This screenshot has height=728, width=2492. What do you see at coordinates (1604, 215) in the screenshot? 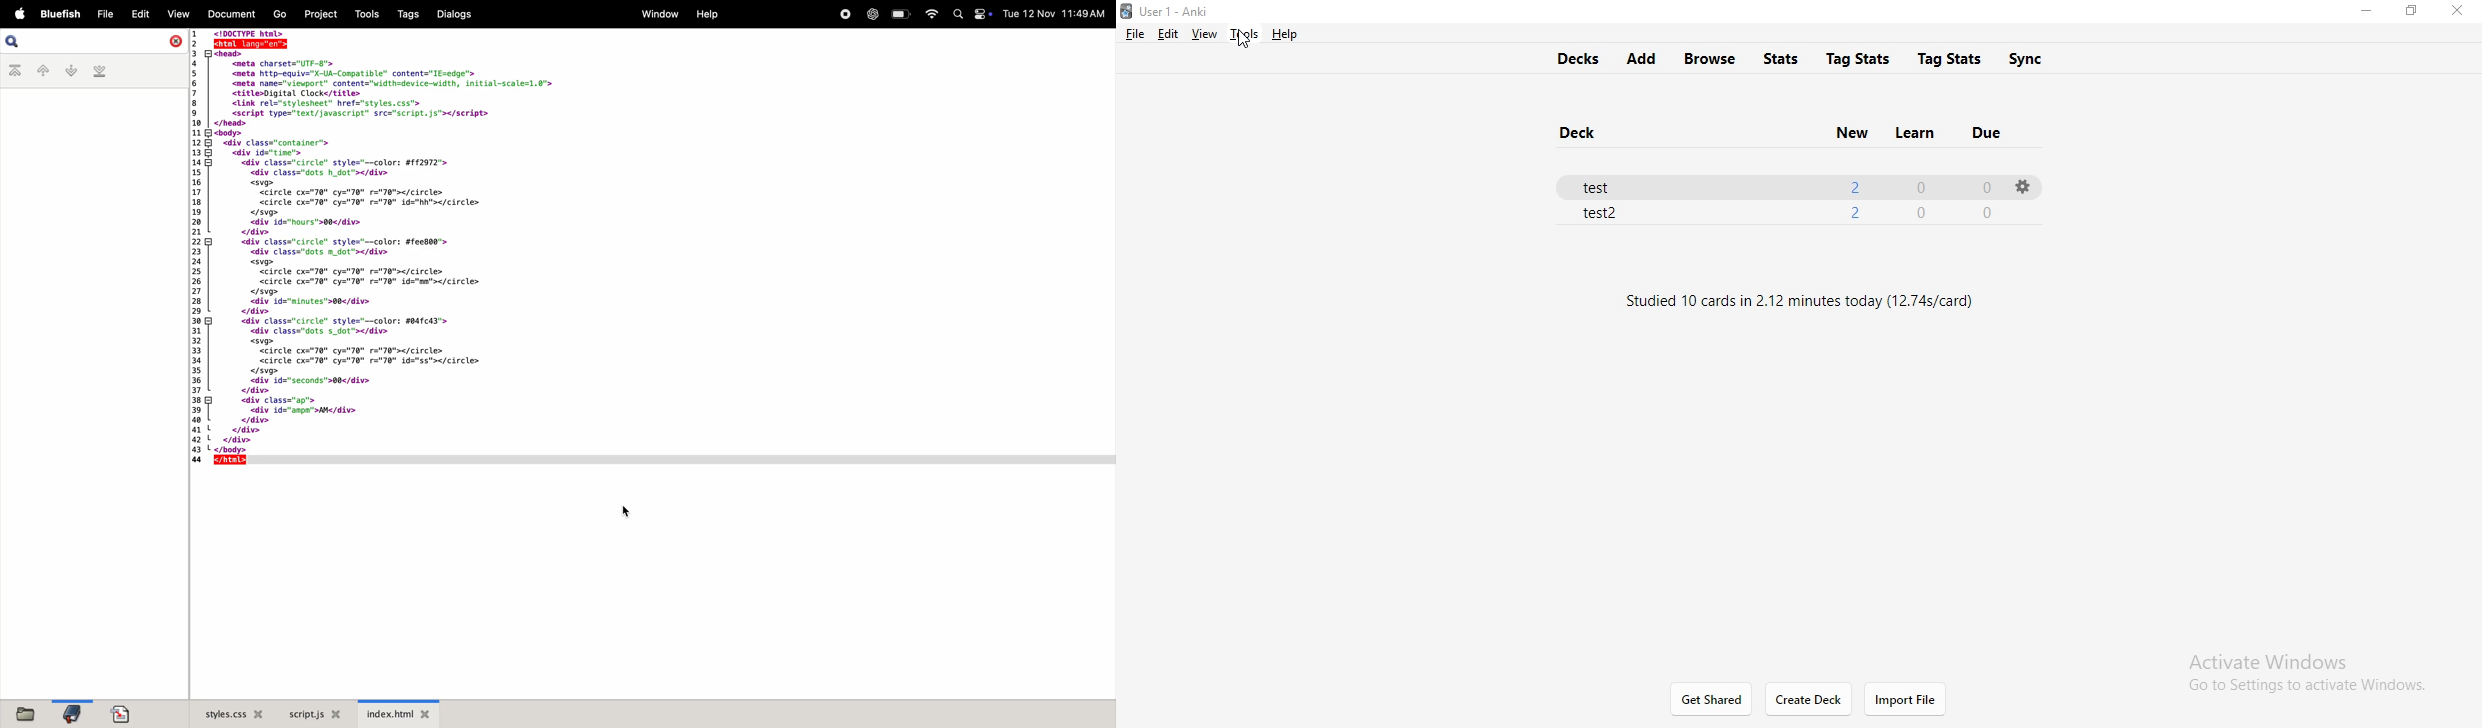
I see `test2` at bounding box center [1604, 215].